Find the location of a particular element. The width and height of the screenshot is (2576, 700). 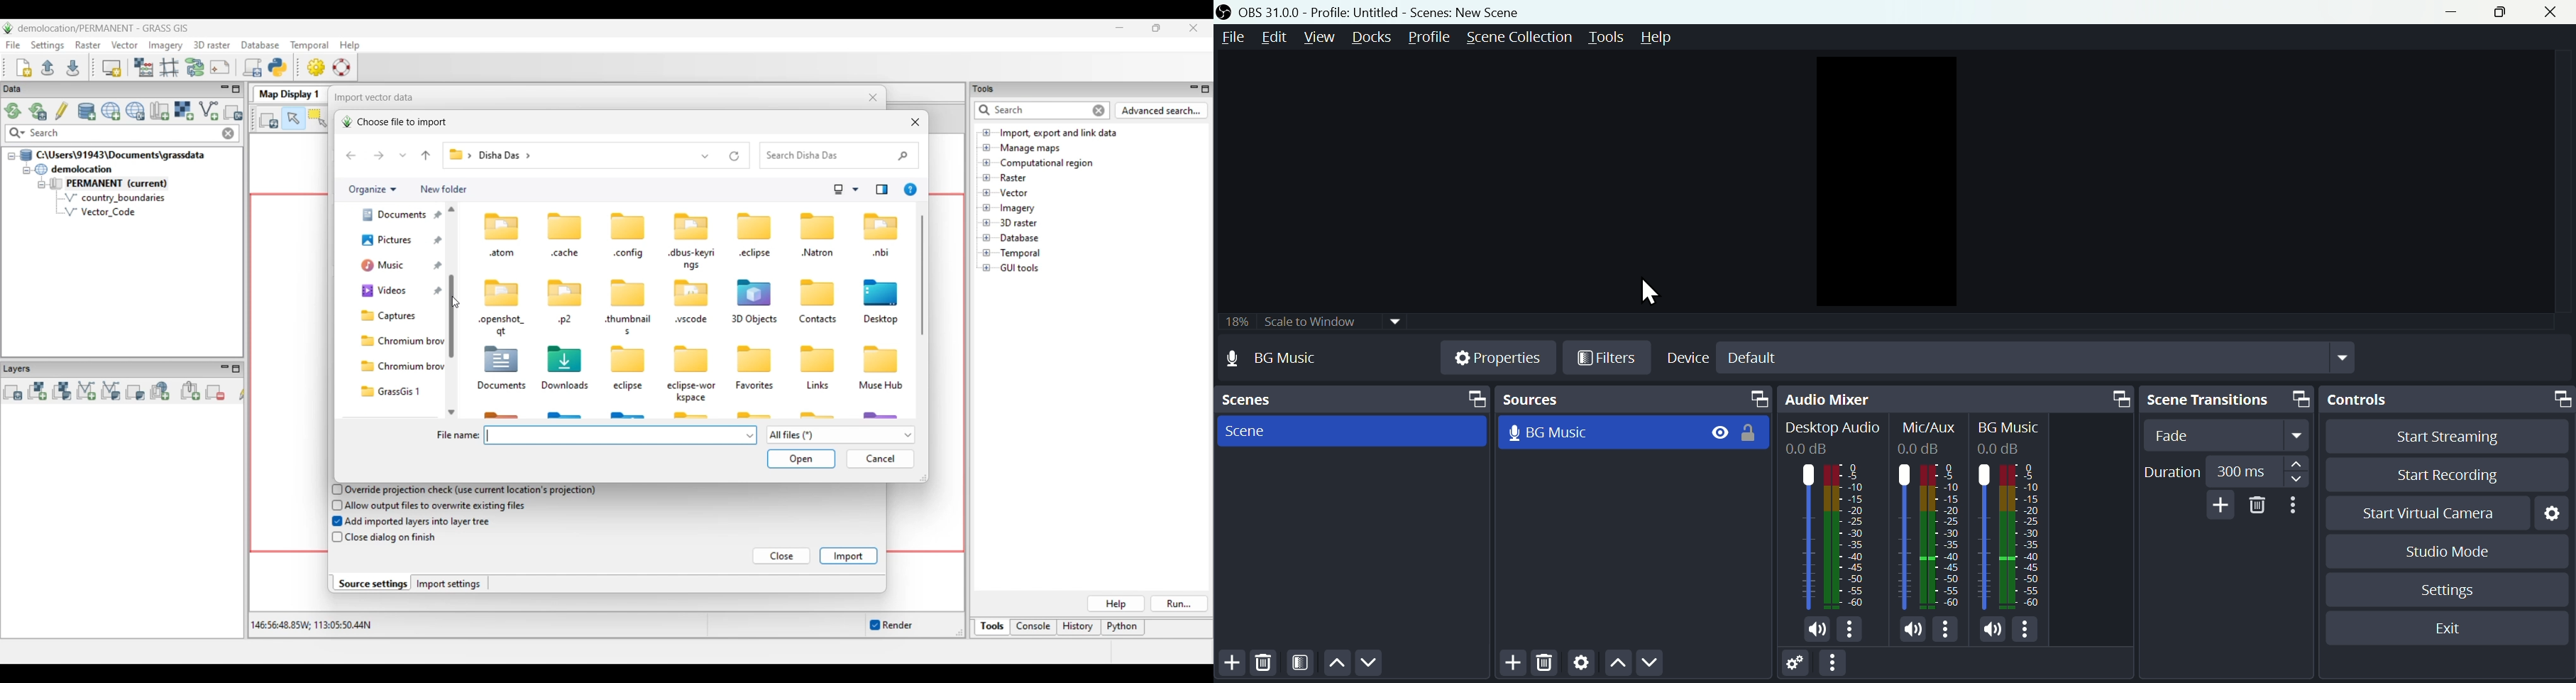

Click to open Database is located at coordinates (987, 238).